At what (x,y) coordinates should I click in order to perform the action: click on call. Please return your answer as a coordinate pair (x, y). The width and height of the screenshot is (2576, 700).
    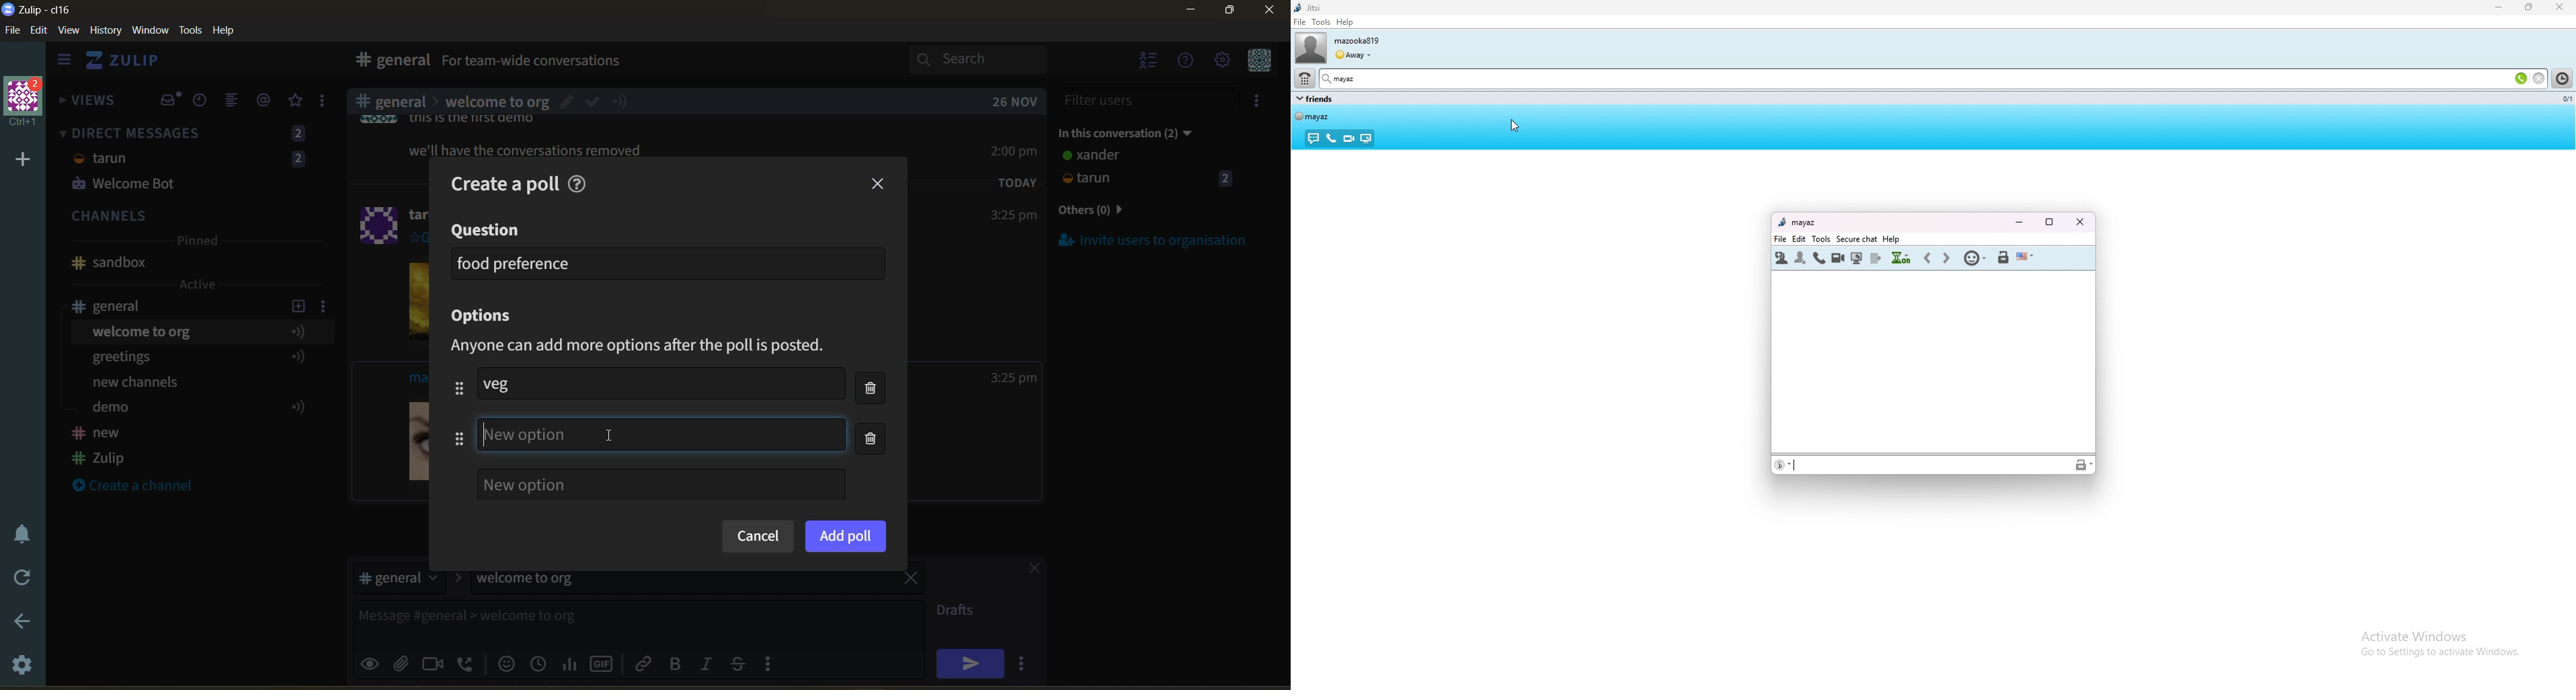
    Looking at the image, I should click on (2521, 78).